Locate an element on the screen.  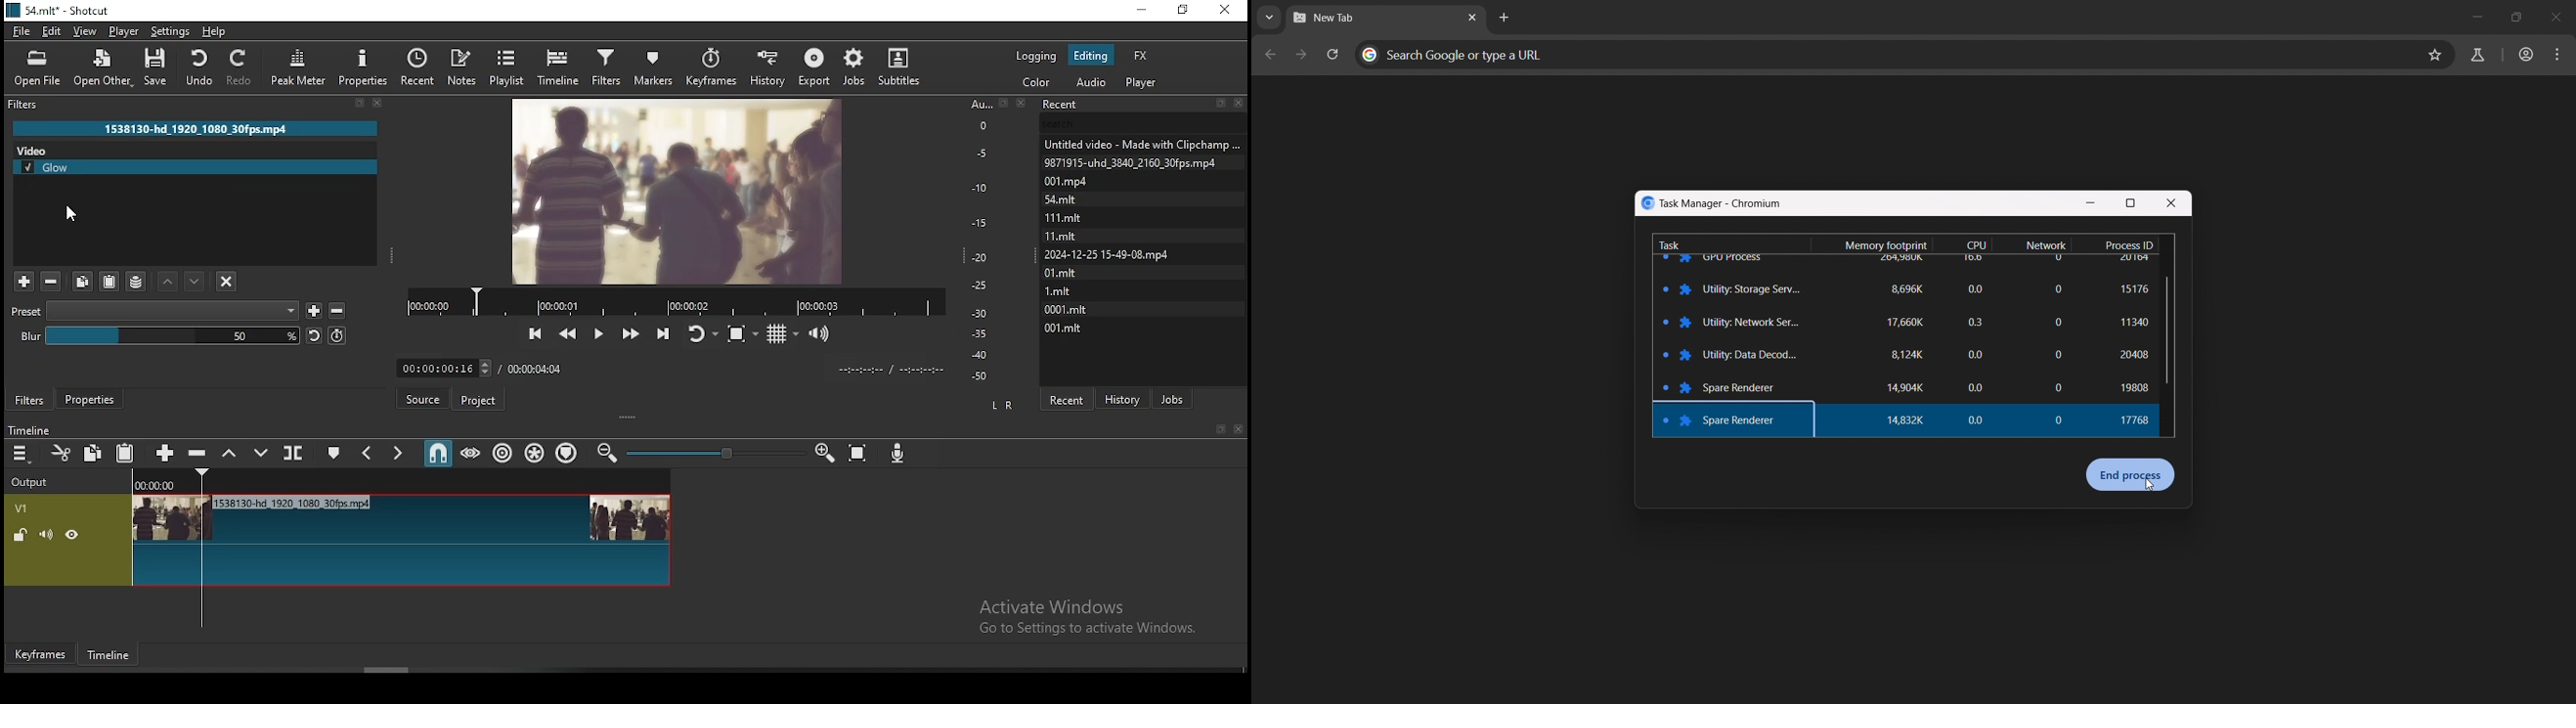
export is located at coordinates (813, 67).